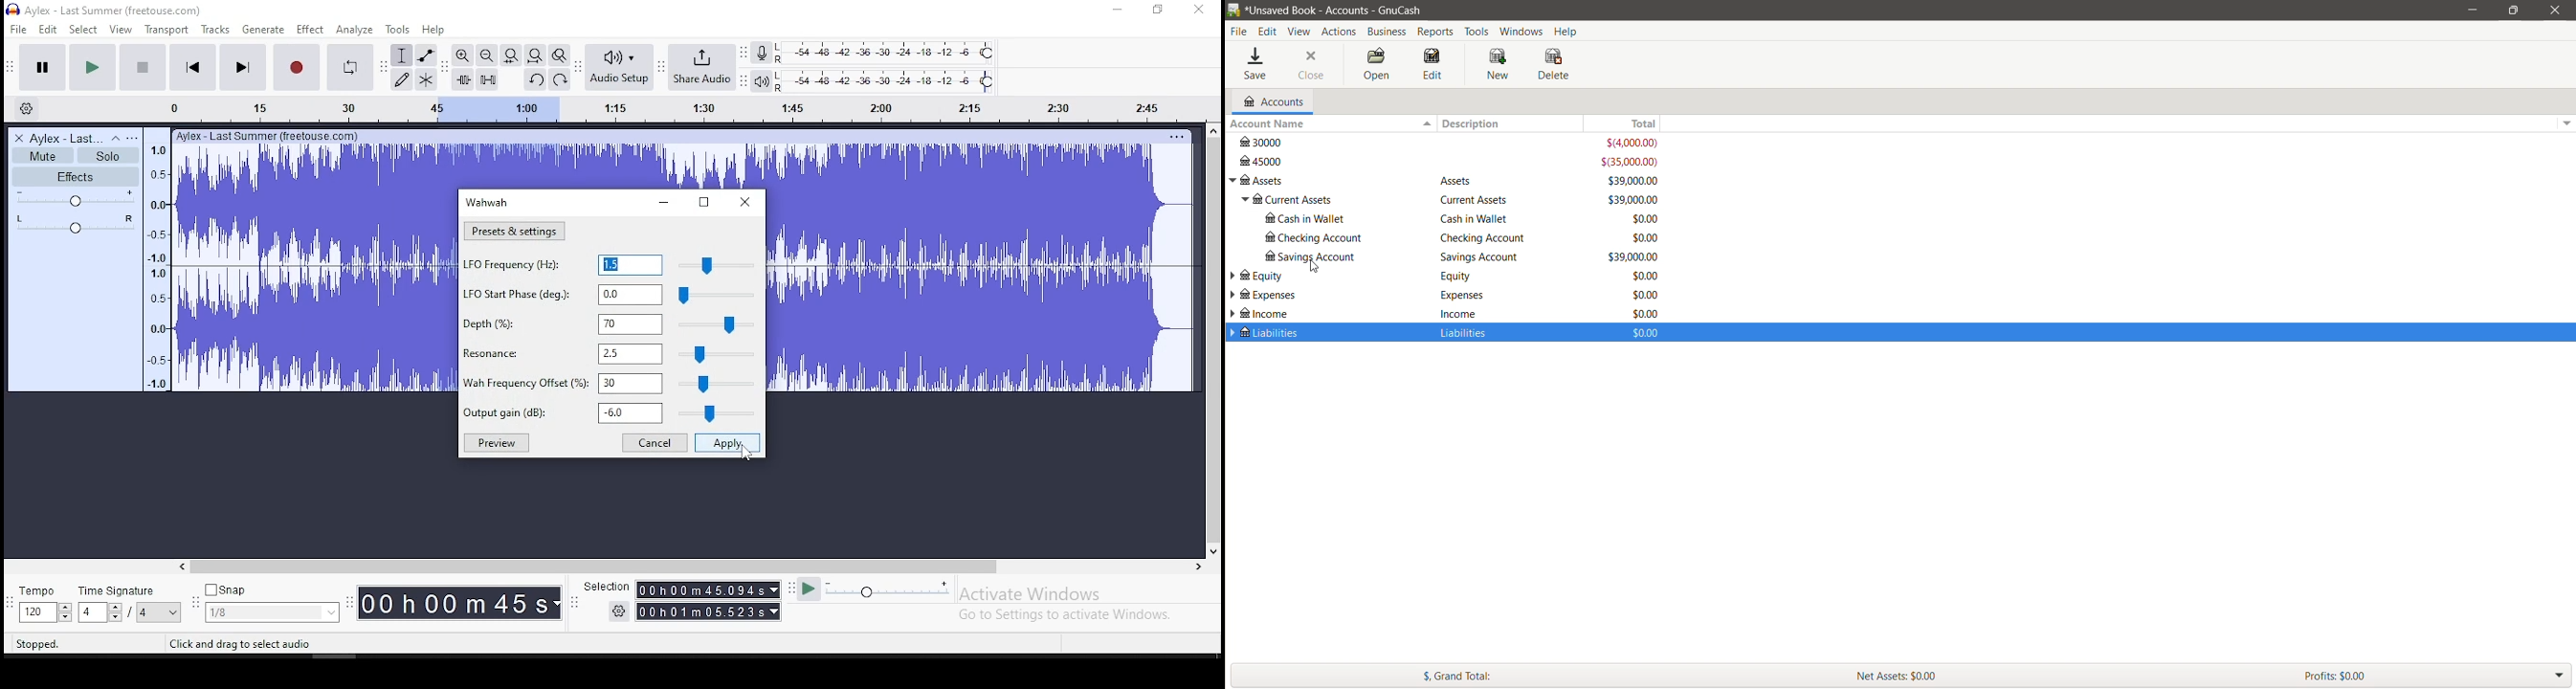 Image resolution: width=2576 pixels, height=700 pixels. I want to click on preview, so click(495, 443).